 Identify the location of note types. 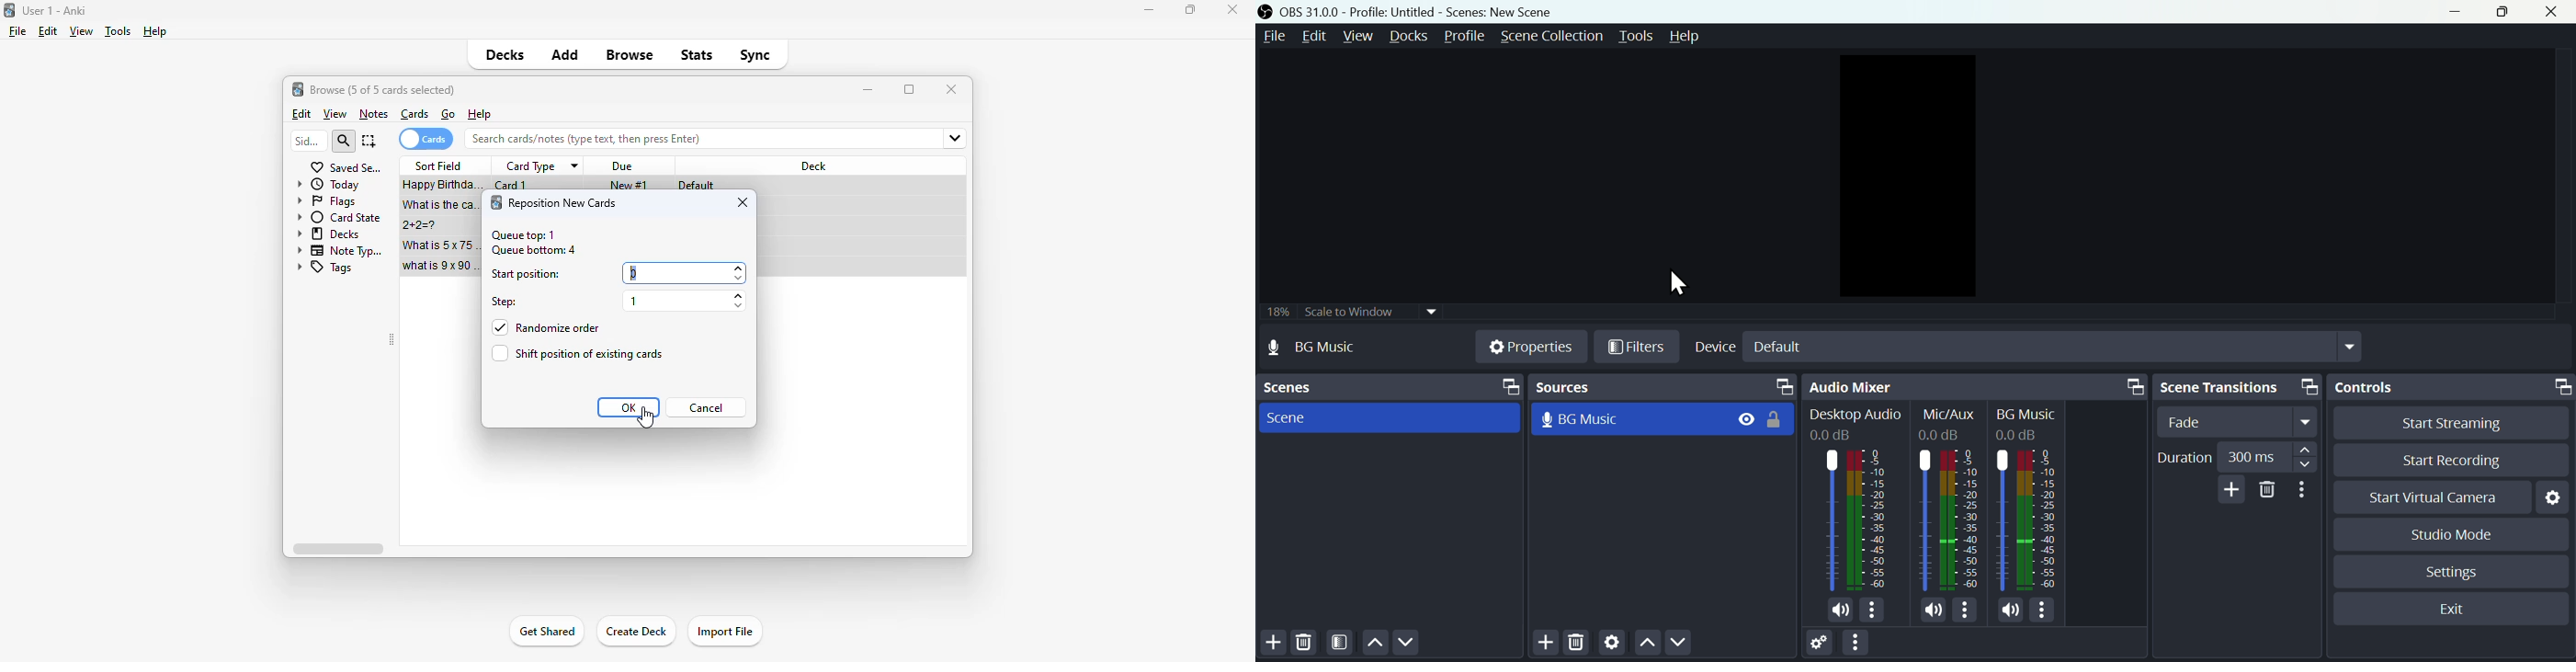
(341, 251).